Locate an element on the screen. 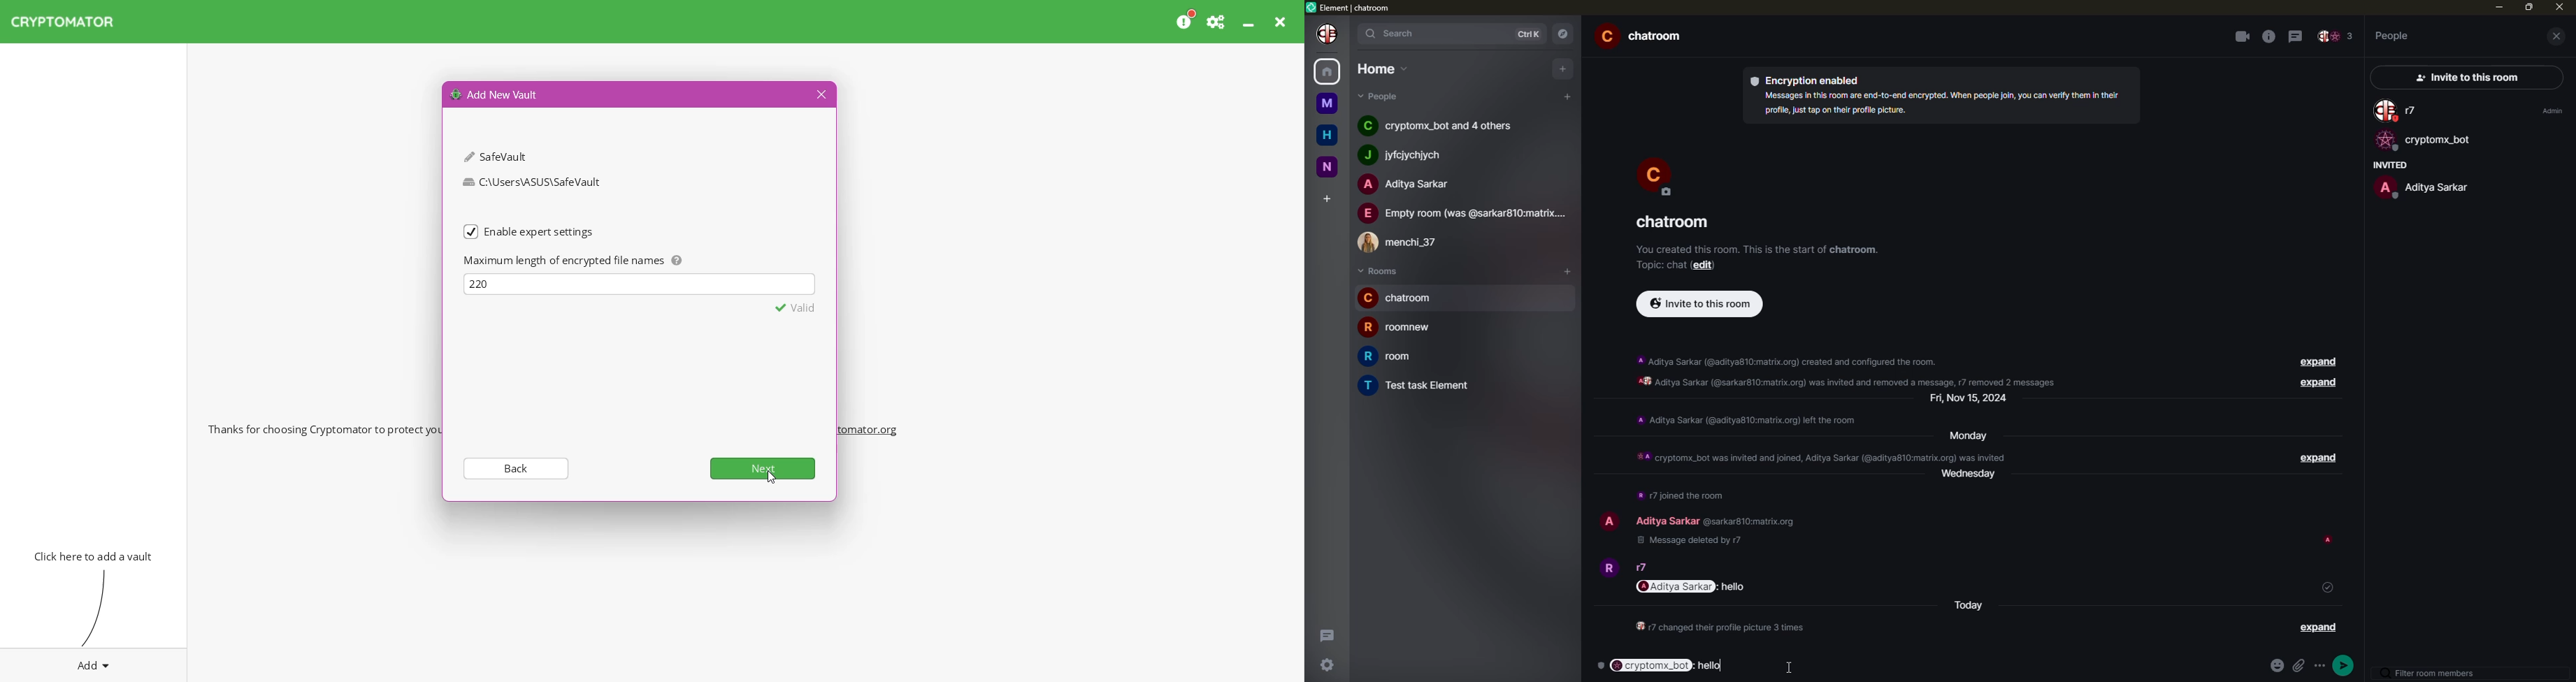  options is located at coordinates (2322, 663).